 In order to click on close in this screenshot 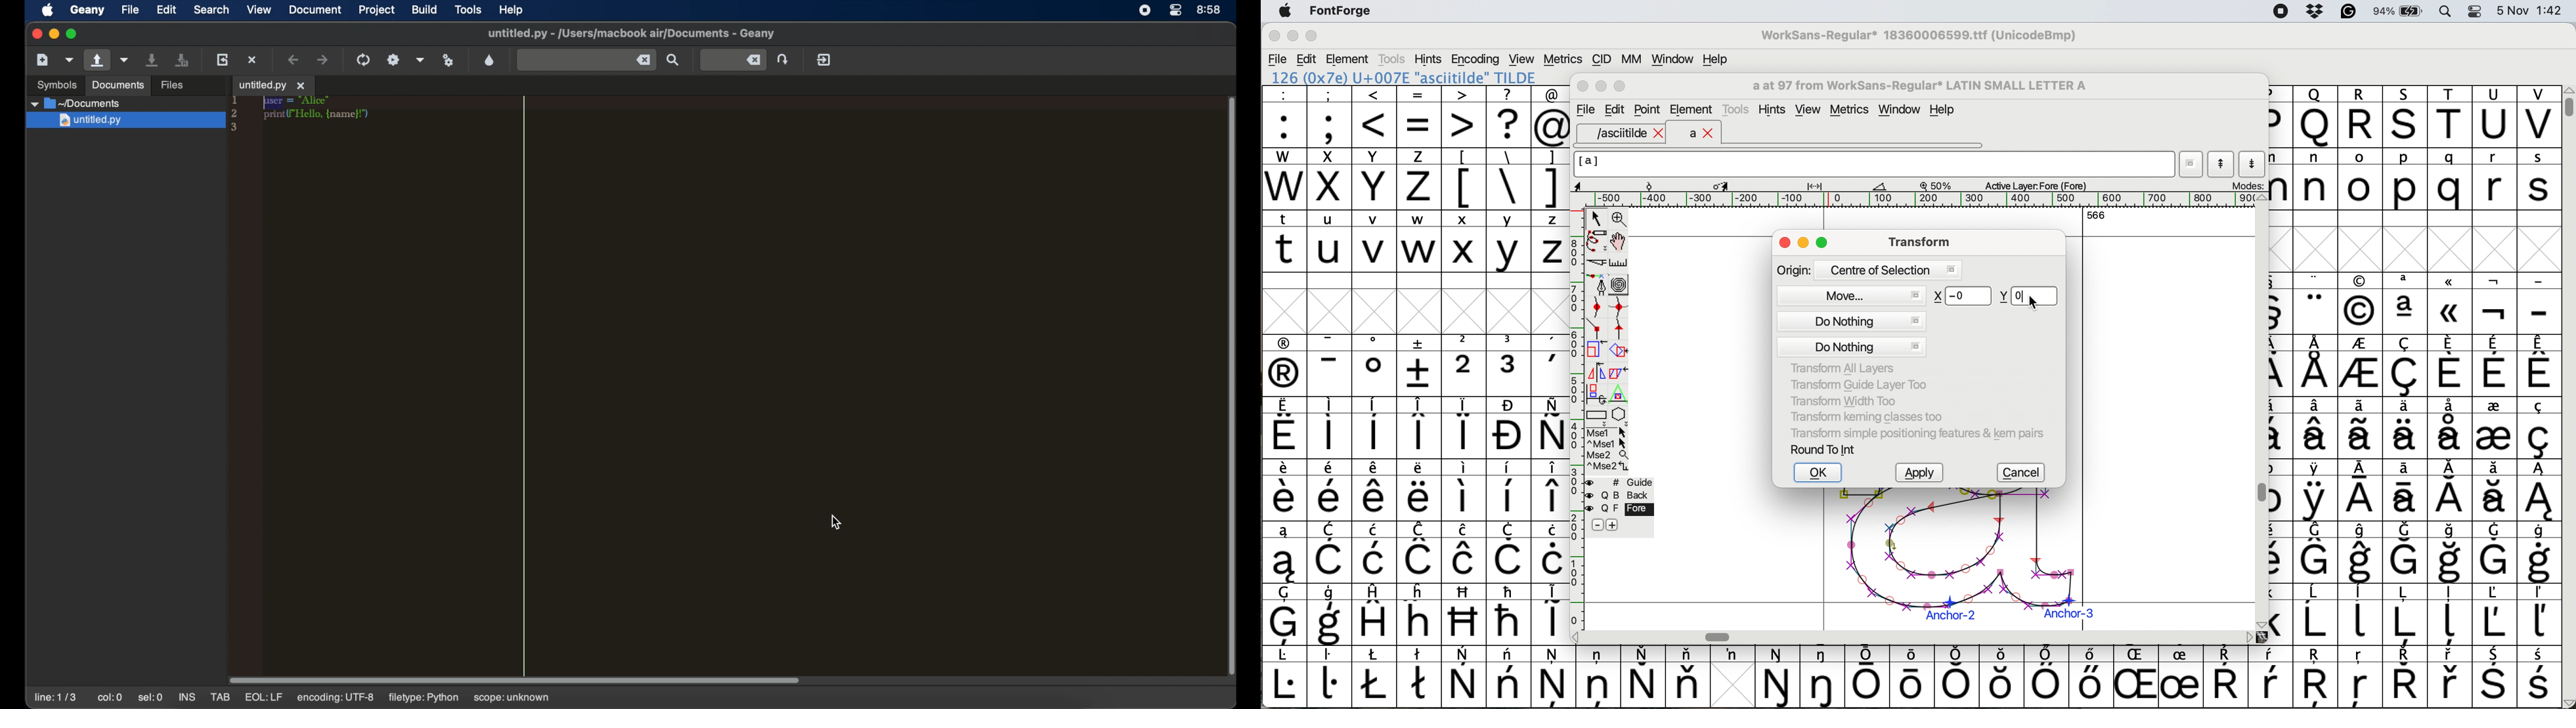, I will do `click(1274, 38)`.